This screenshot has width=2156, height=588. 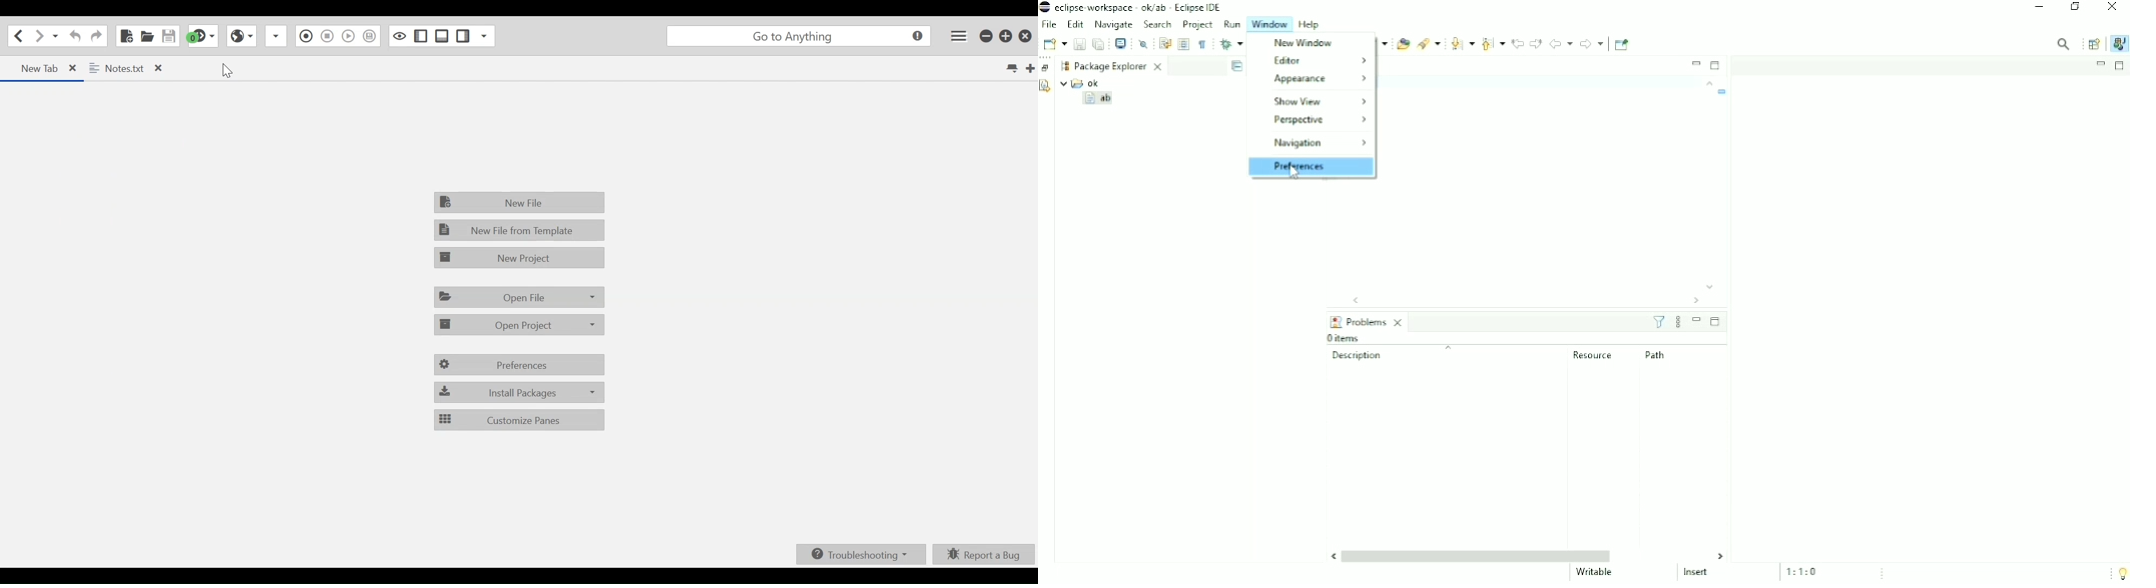 What do you see at coordinates (1230, 43) in the screenshot?
I see `Debug` at bounding box center [1230, 43].